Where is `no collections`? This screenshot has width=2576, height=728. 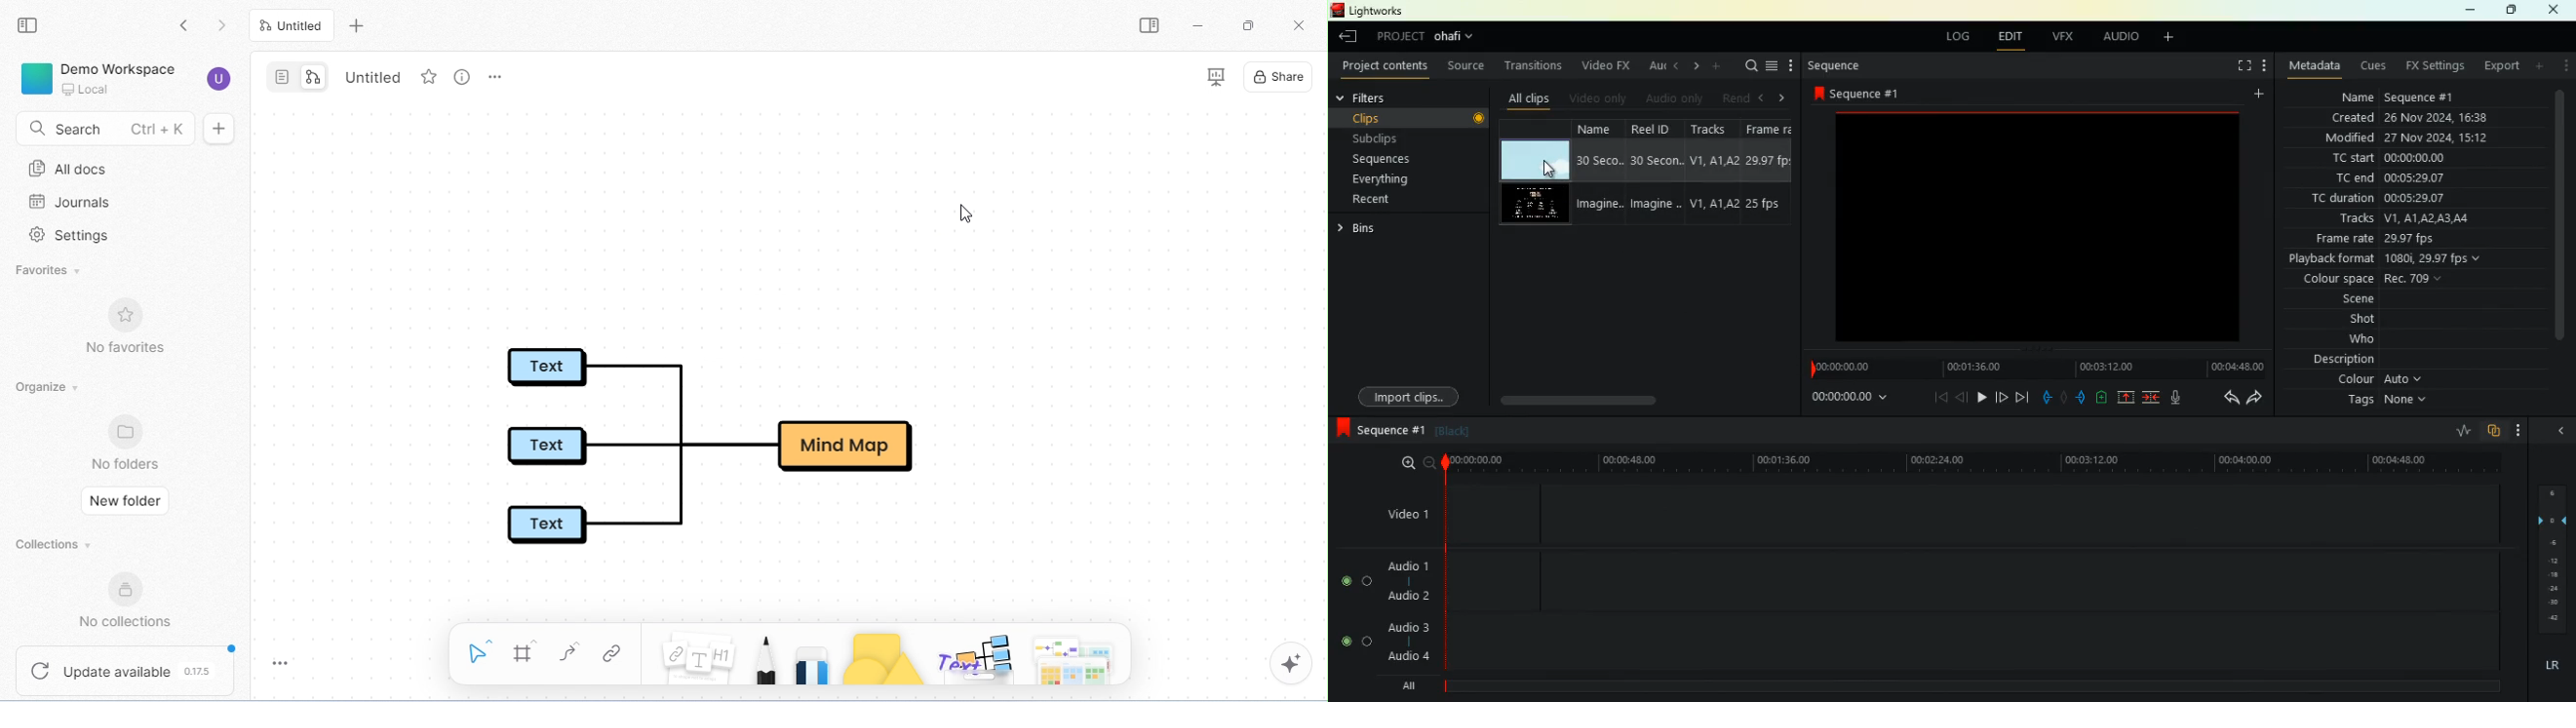 no collections is located at coordinates (126, 602).